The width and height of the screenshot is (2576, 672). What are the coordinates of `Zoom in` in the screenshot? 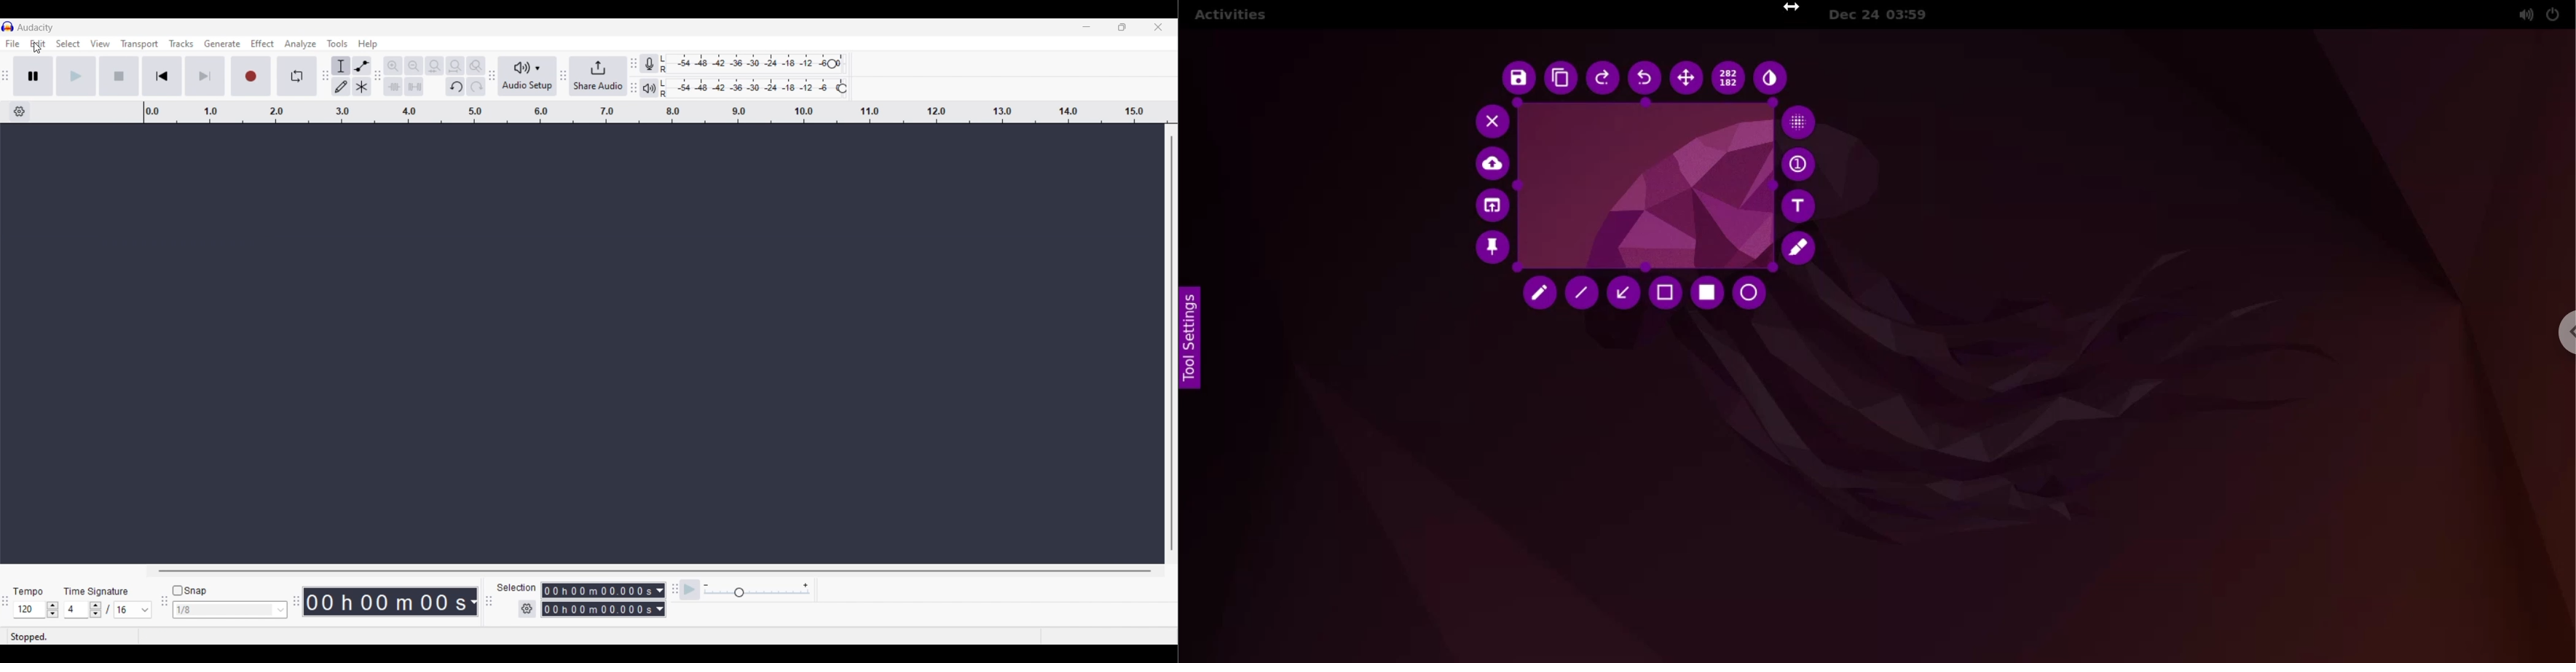 It's located at (393, 66).